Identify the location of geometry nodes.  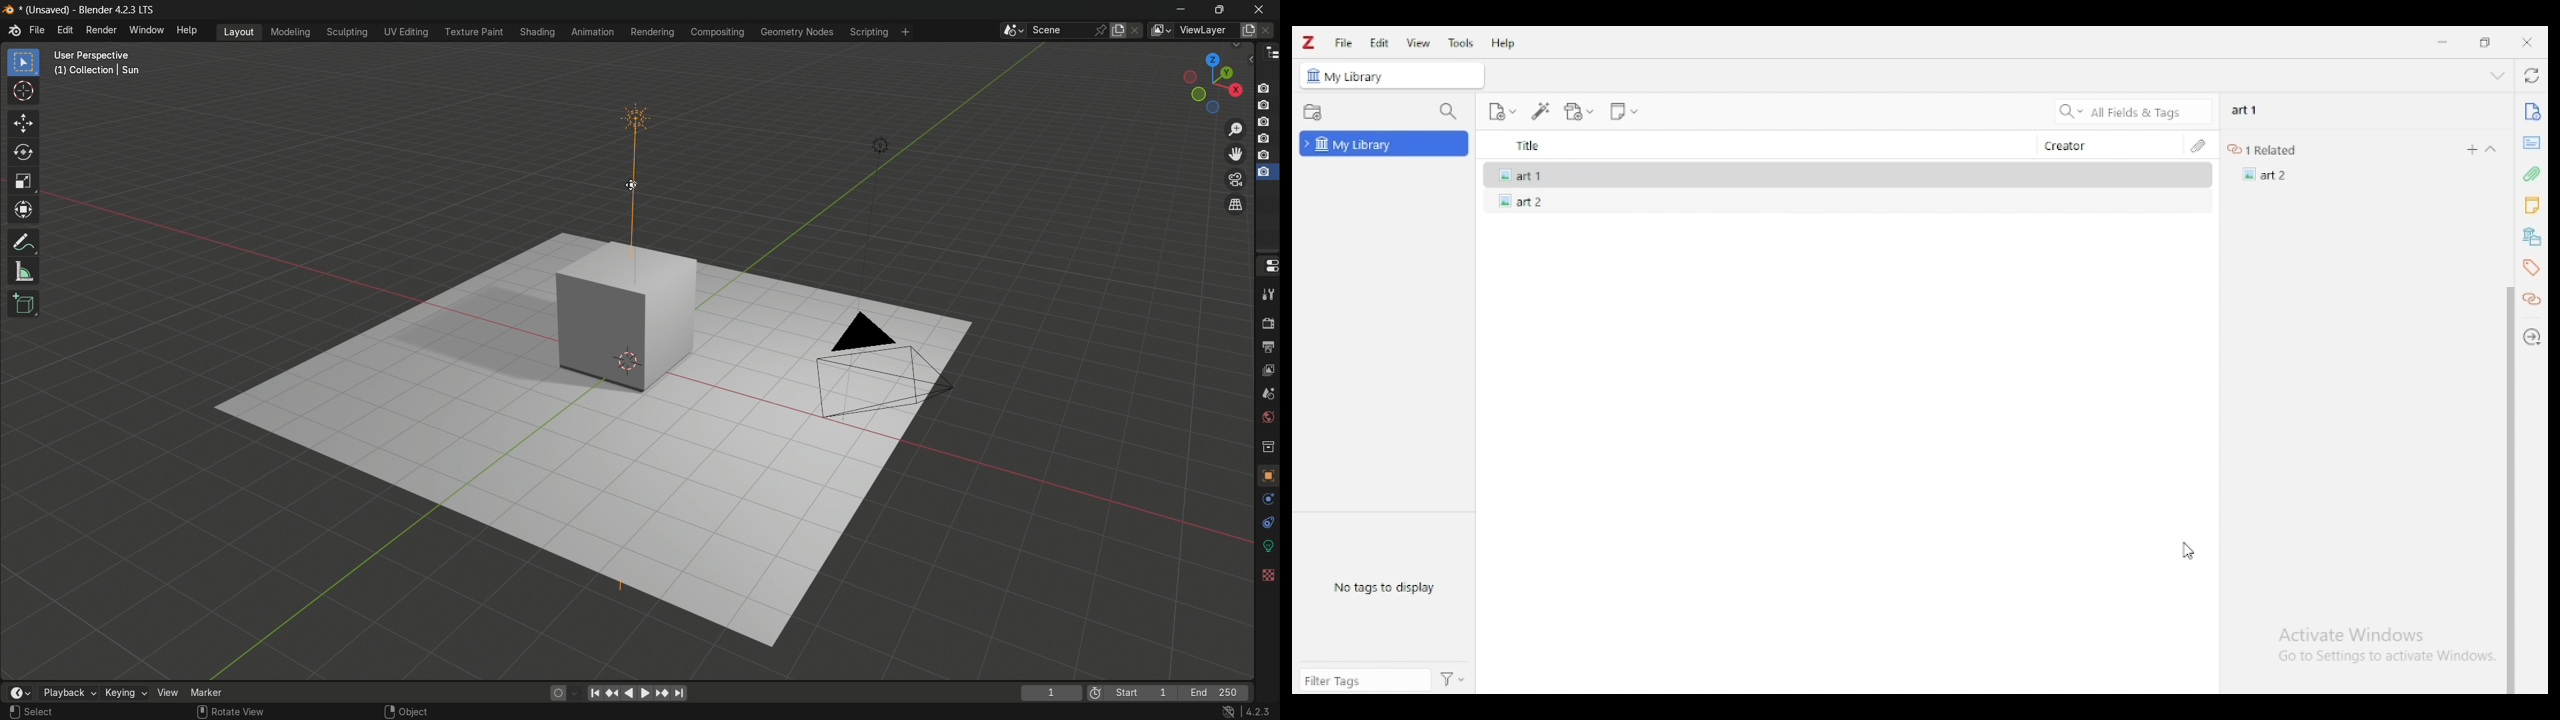
(799, 31).